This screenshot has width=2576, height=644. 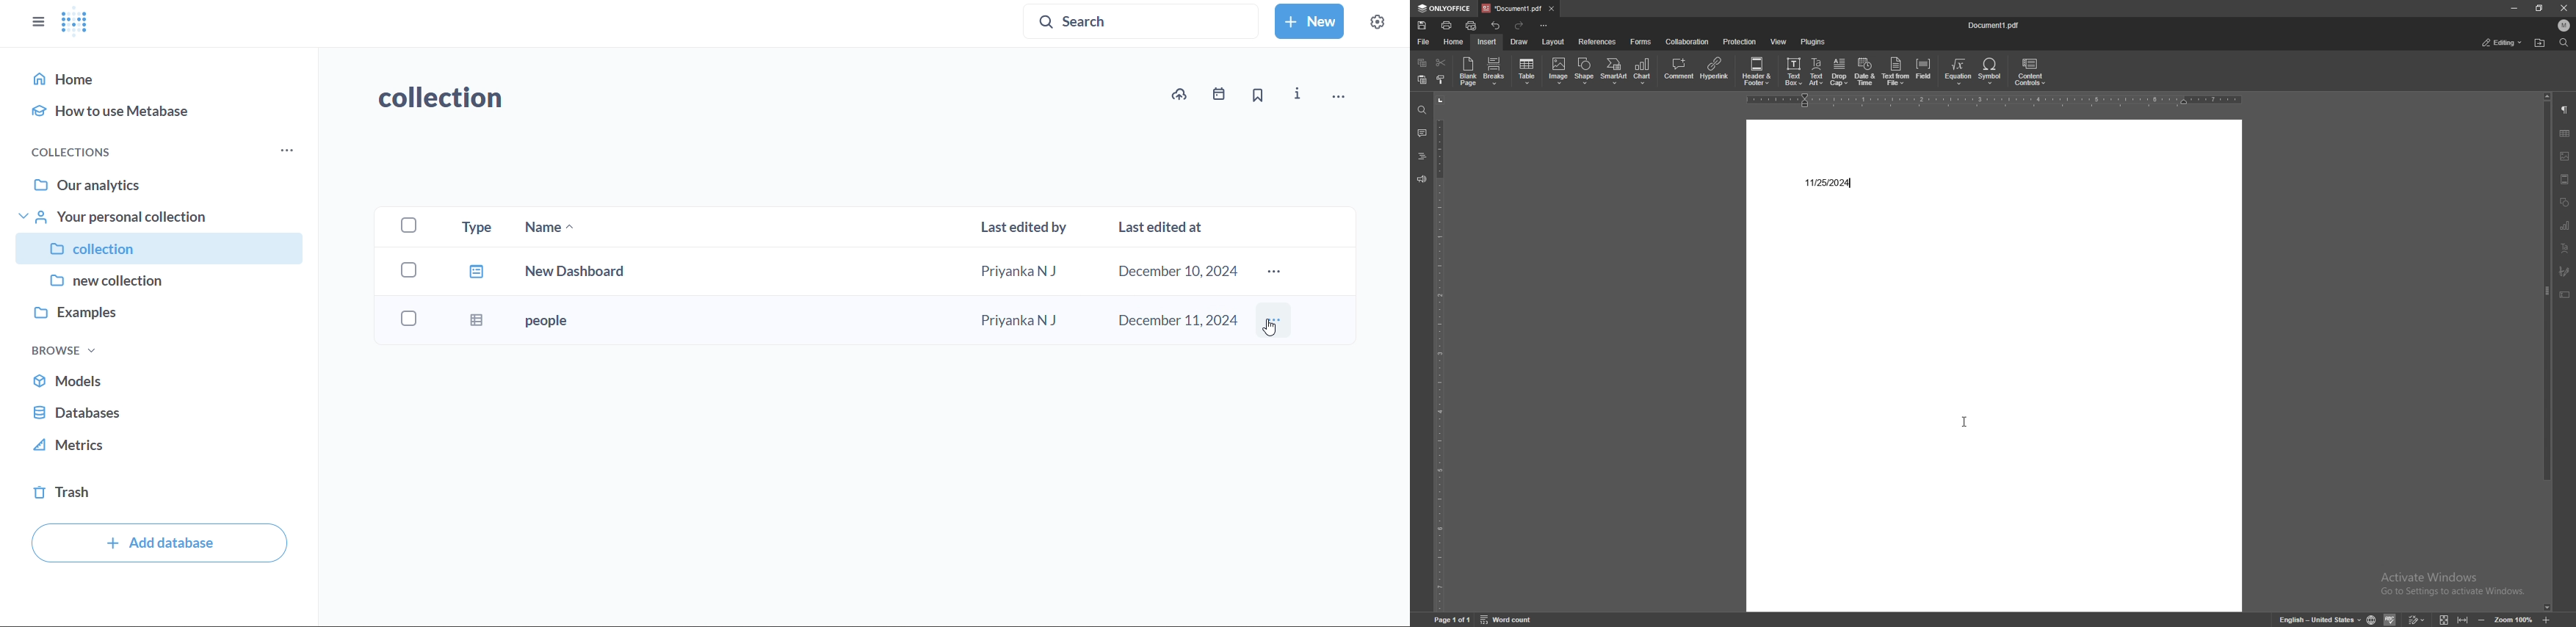 I want to click on shape, so click(x=1585, y=71).